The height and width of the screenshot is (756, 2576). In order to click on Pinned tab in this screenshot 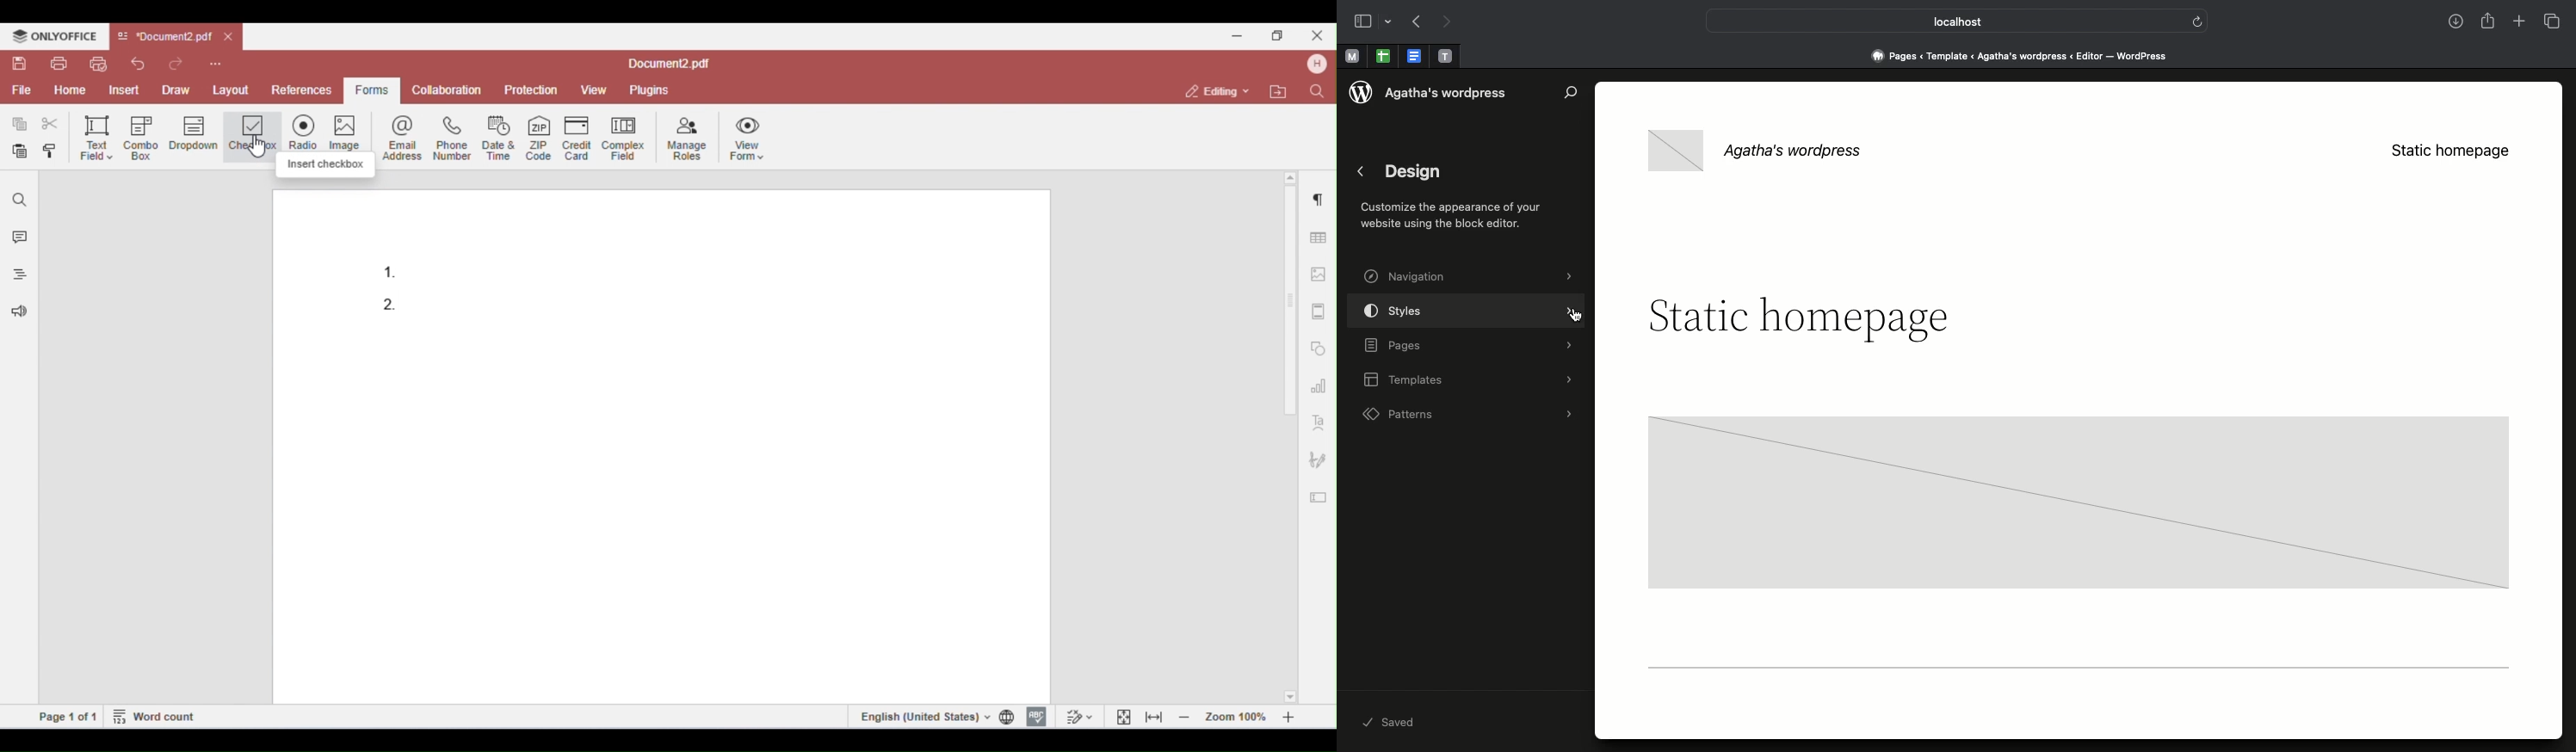, I will do `click(1383, 57)`.